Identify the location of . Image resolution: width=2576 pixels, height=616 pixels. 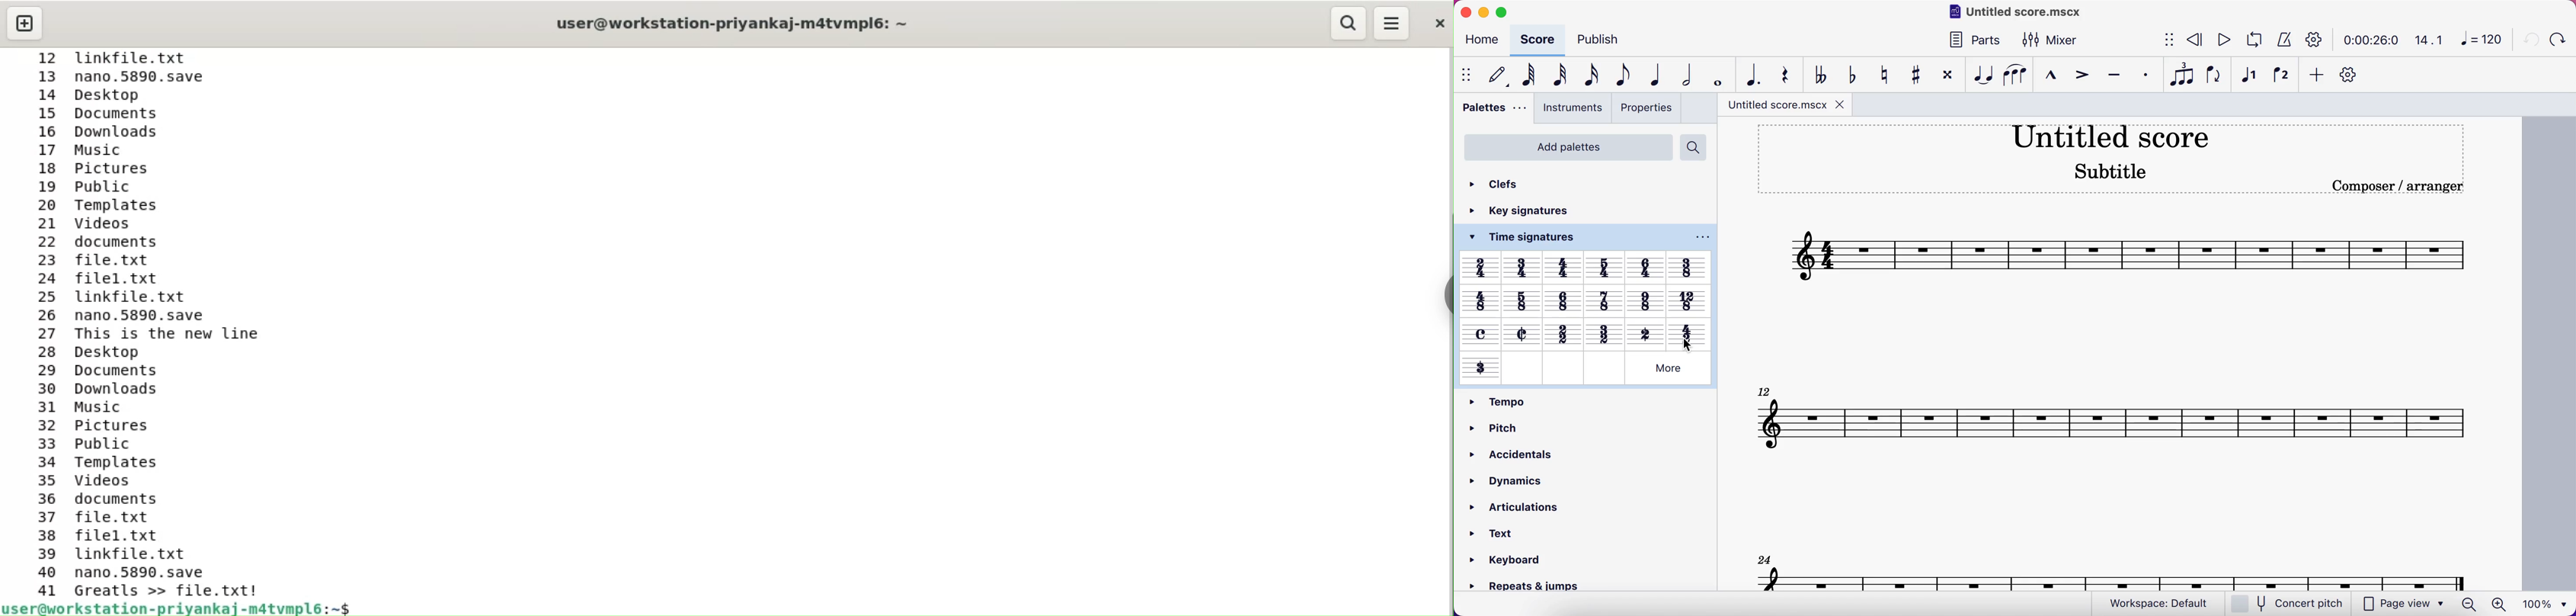
(1668, 368).